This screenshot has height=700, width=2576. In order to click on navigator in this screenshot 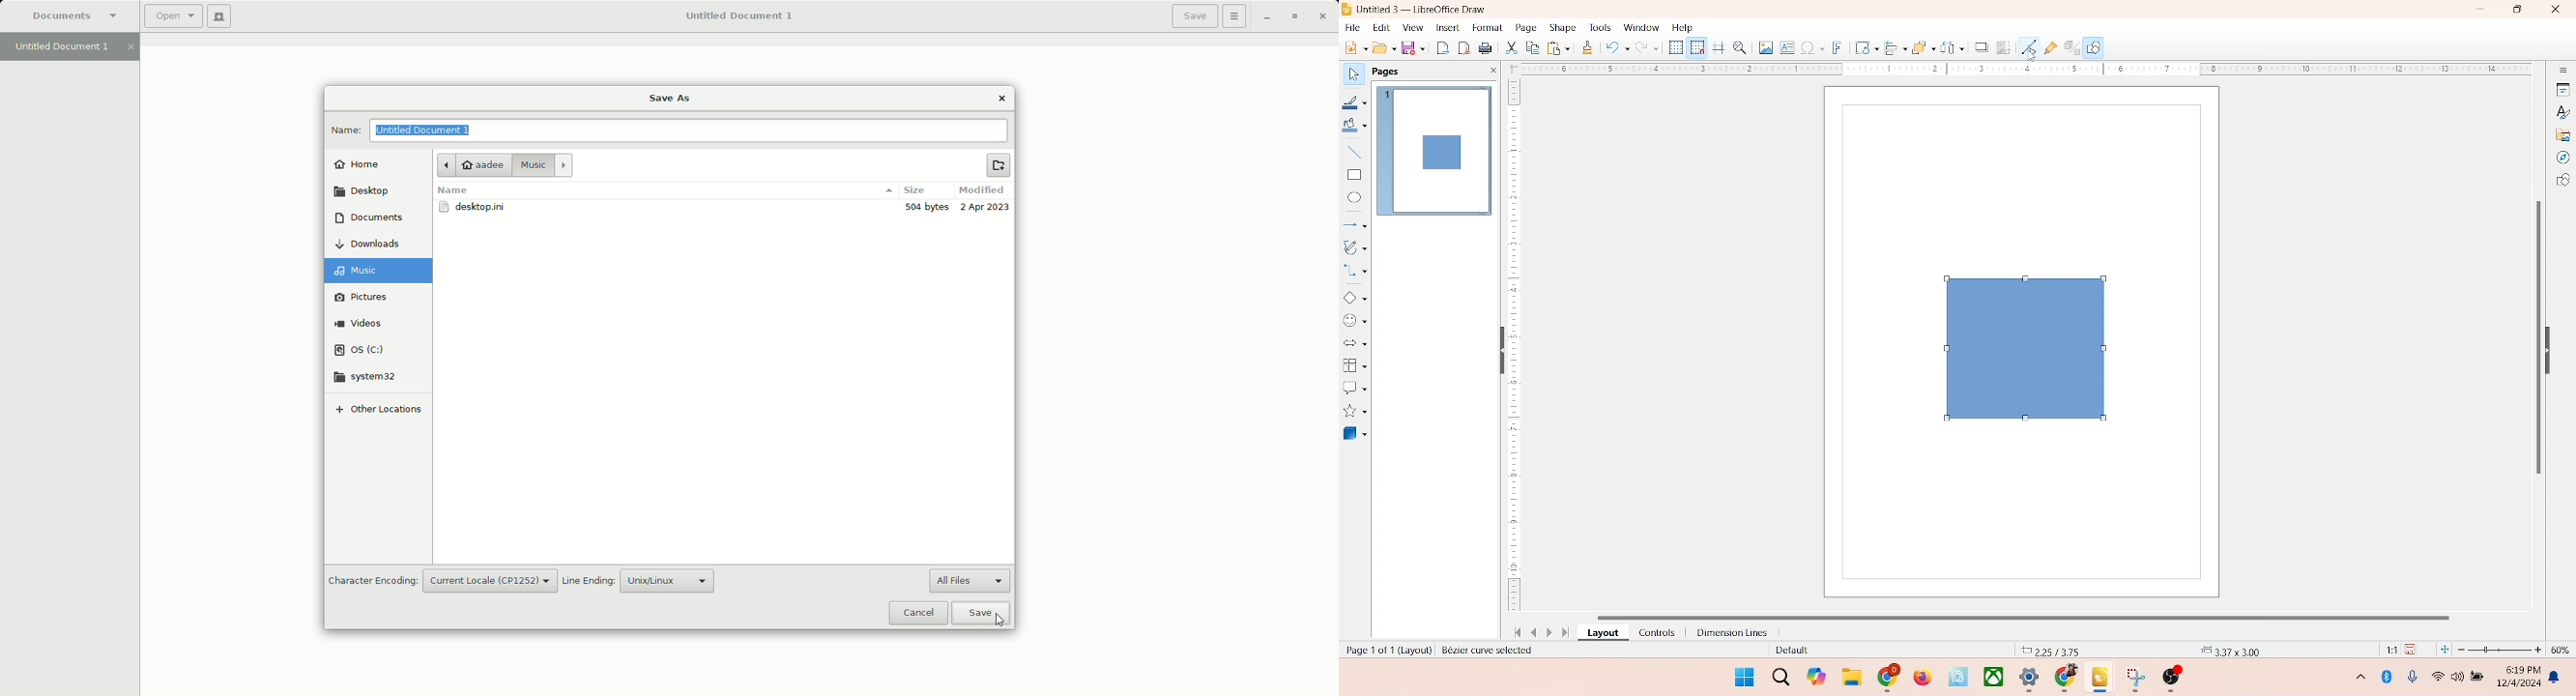, I will do `click(2562, 158)`.